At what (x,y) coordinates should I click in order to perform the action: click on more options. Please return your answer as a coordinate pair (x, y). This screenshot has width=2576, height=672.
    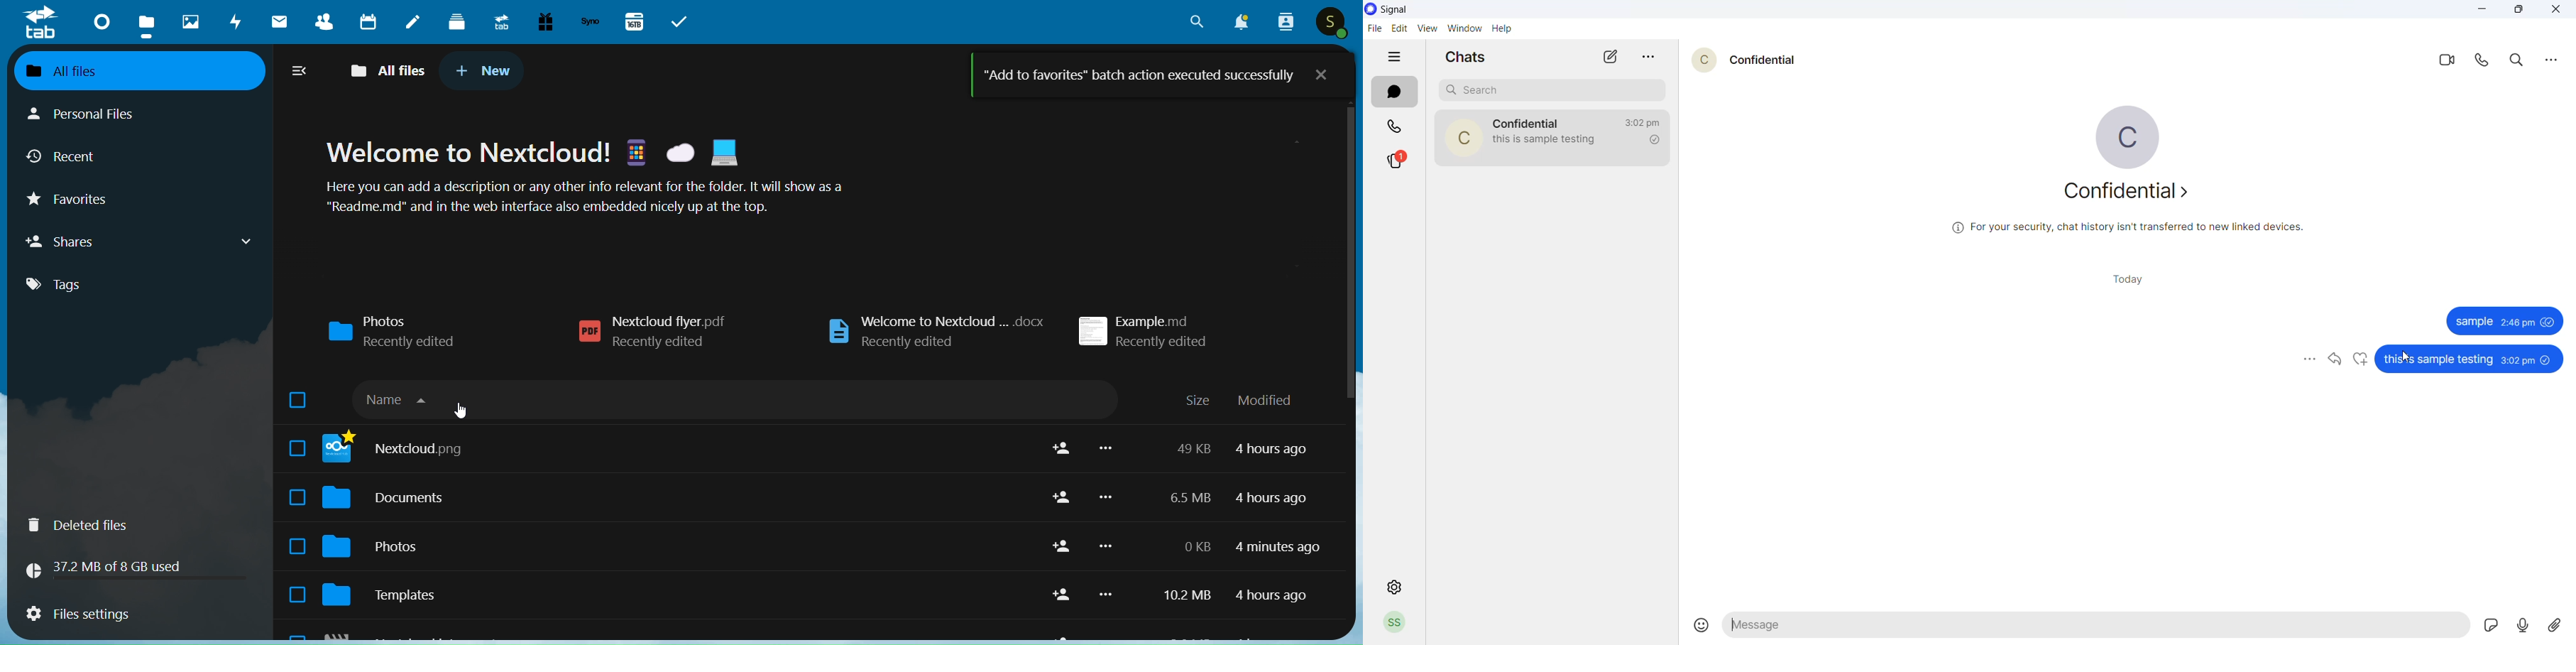
    Looking at the image, I should click on (1648, 55).